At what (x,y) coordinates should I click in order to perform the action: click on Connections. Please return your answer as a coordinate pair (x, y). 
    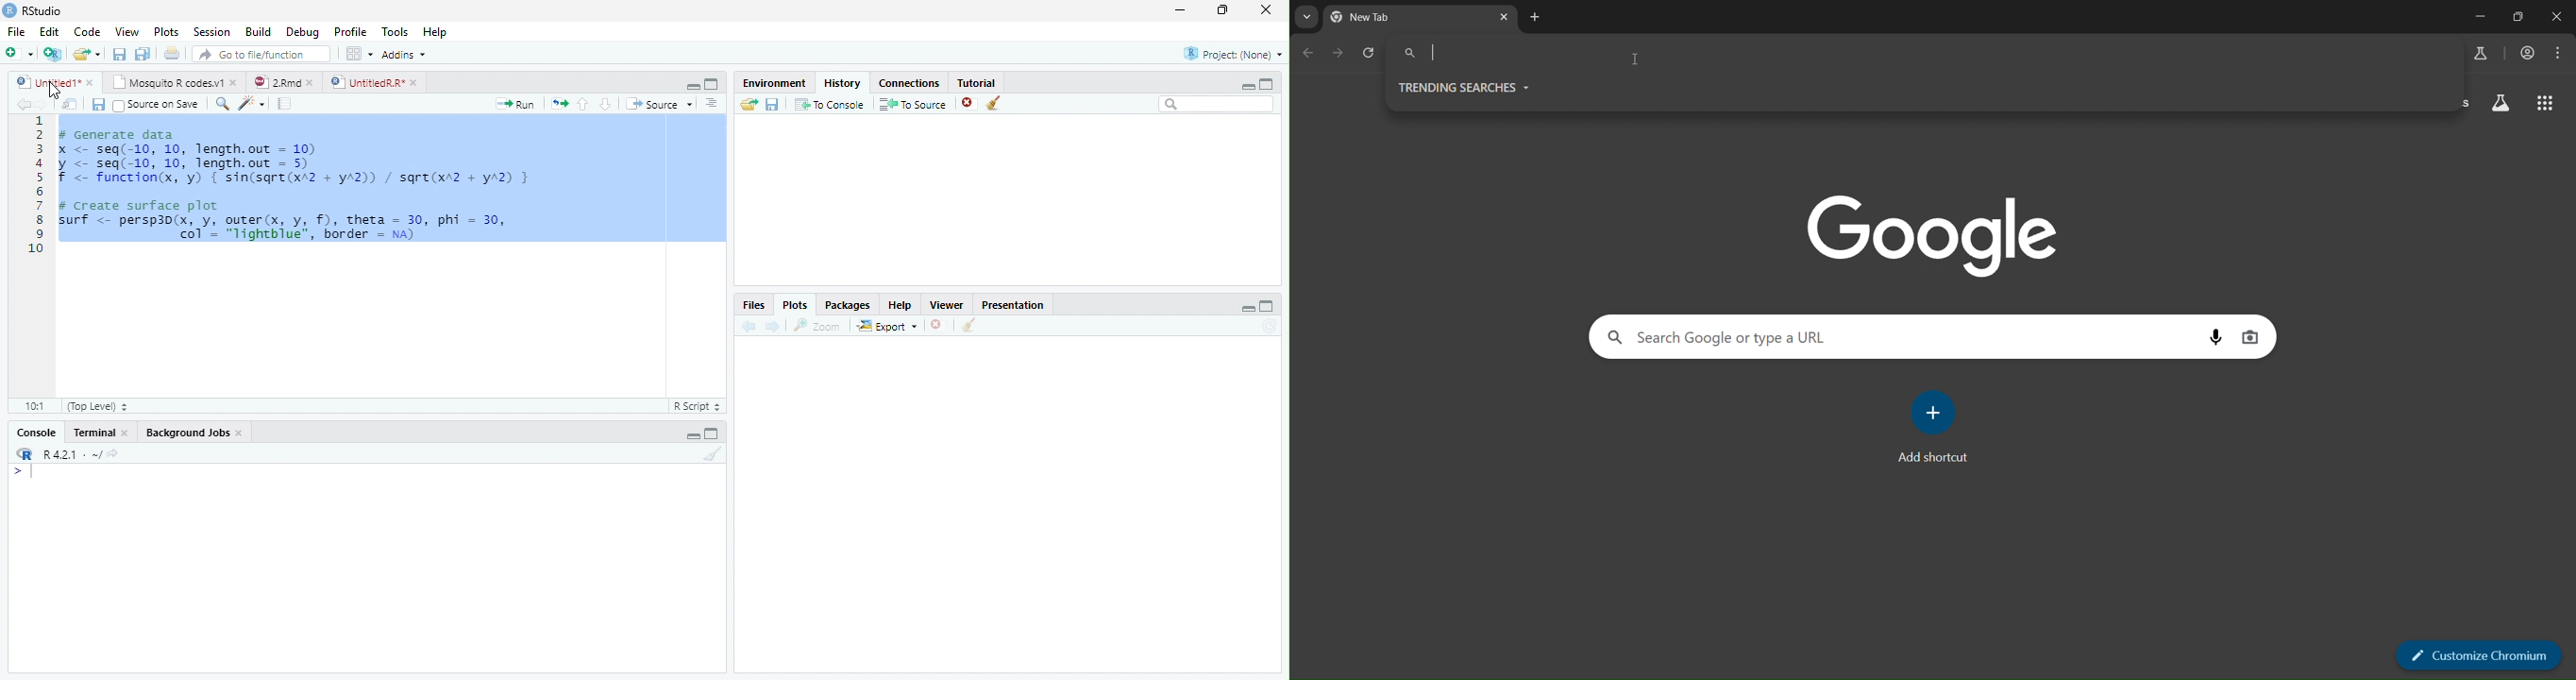
    Looking at the image, I should click on (909, 82).